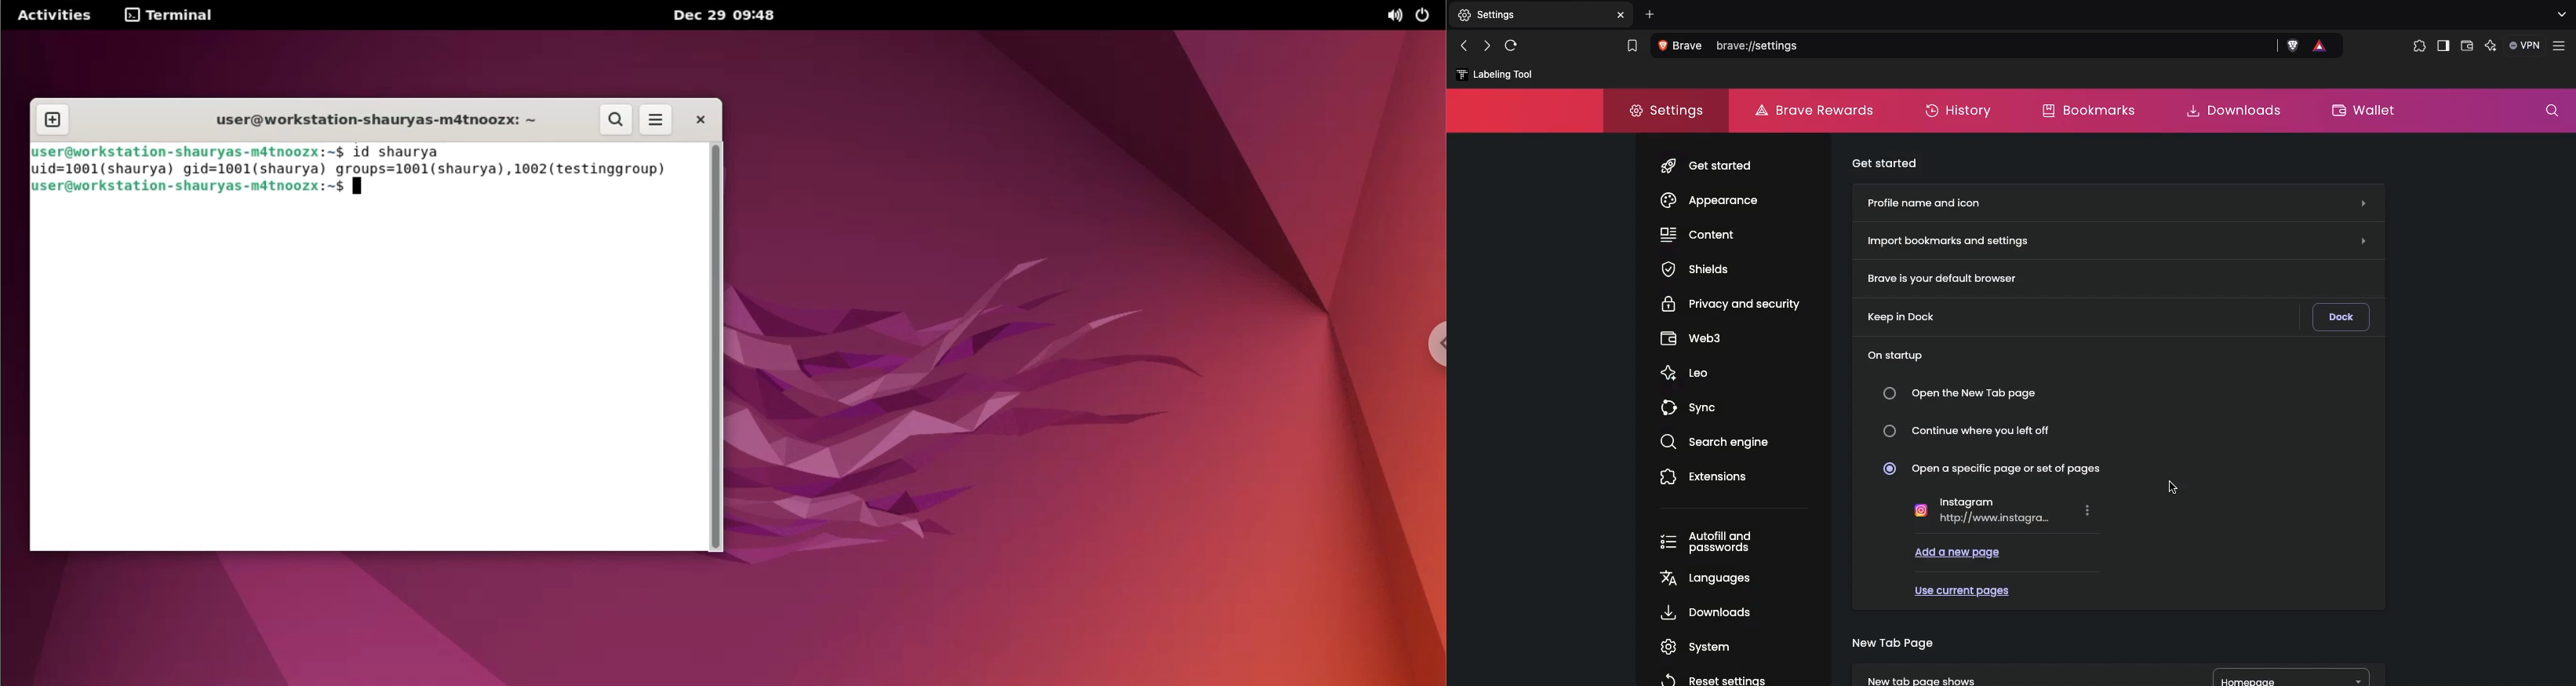  I want to click on more options, so click(657, 119).